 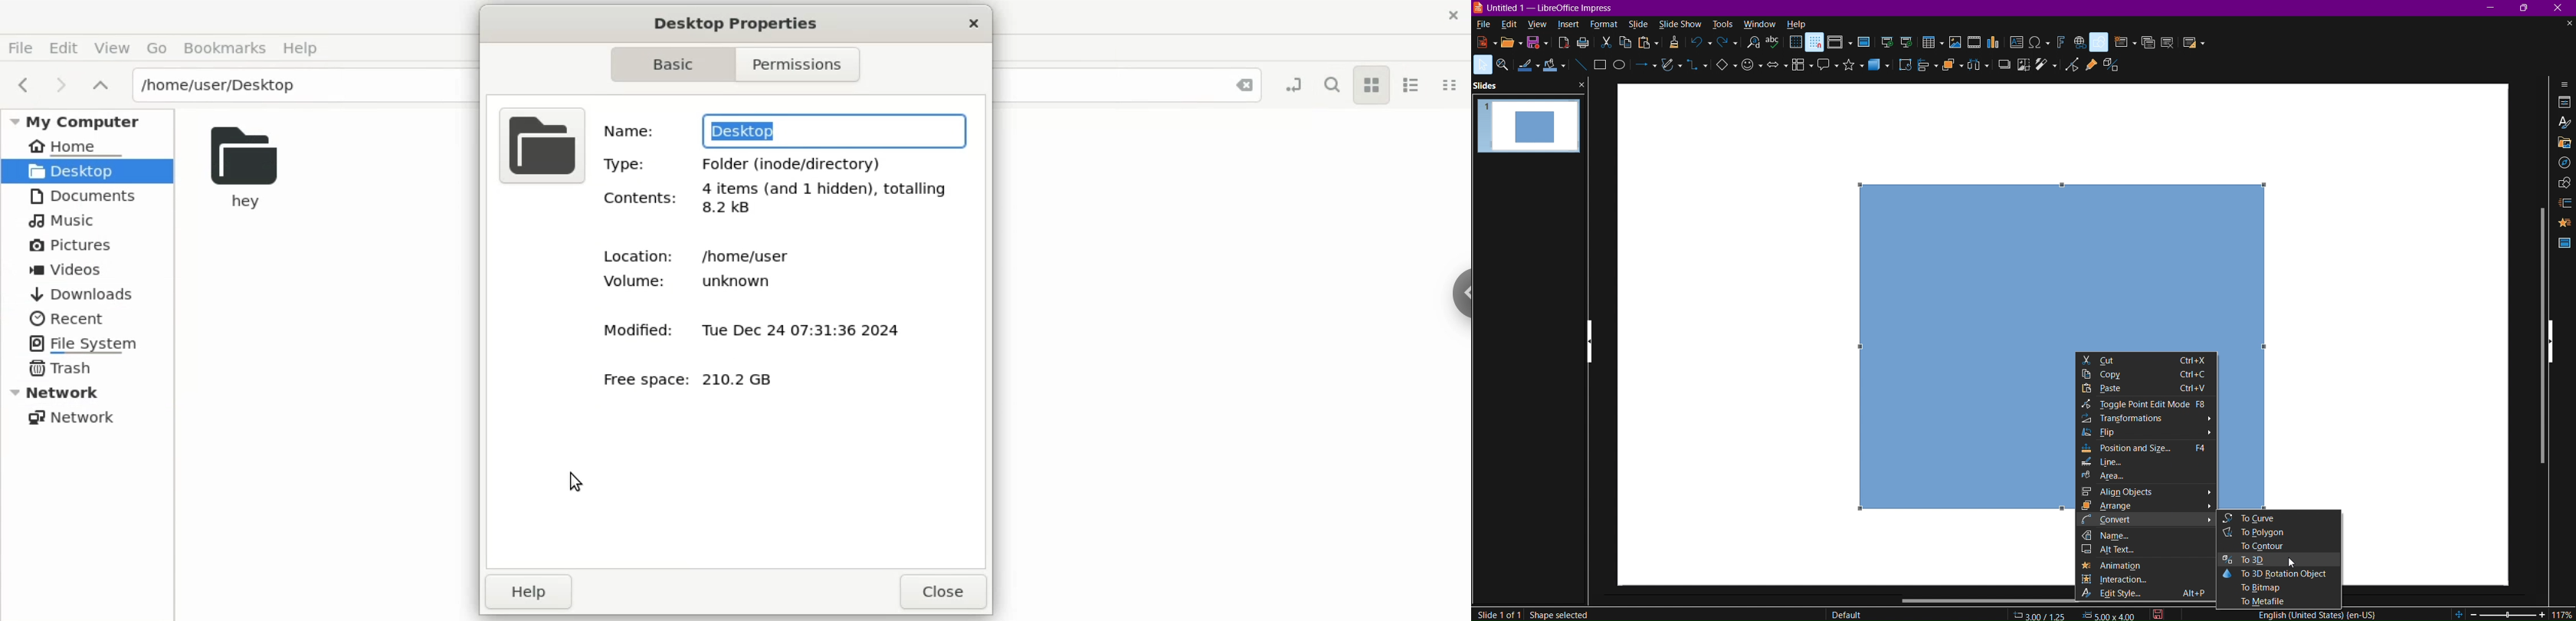 I want to click on Area, so click(x=2122, y=478).